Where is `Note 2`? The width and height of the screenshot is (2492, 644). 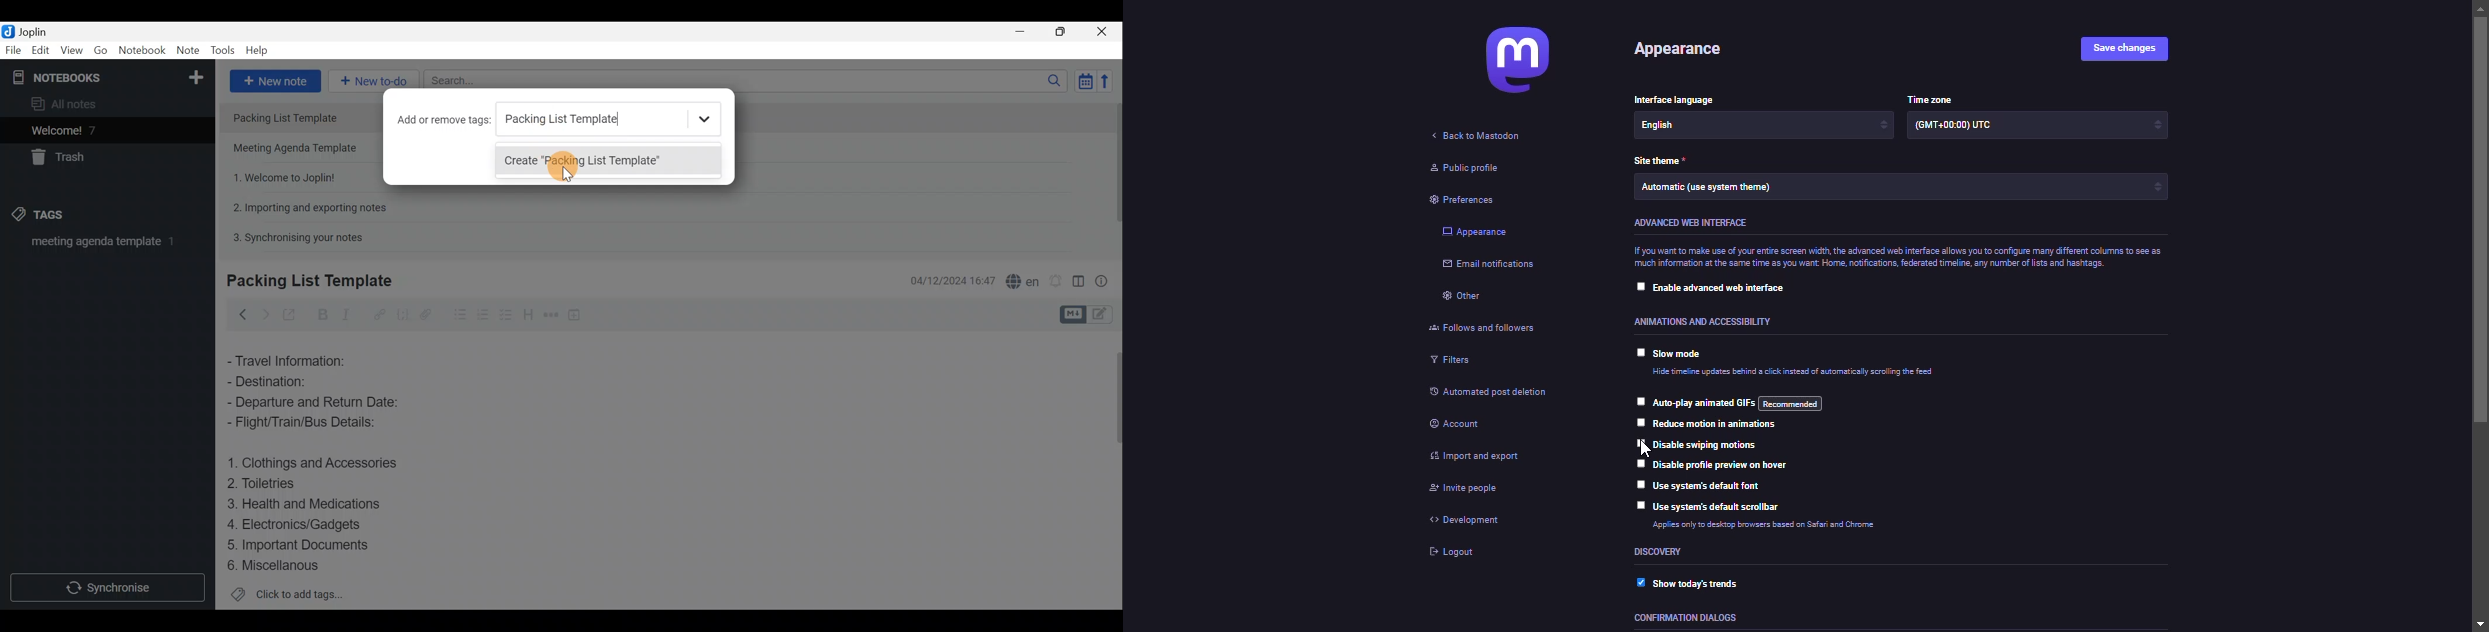
Note 2 is located at coordinates (299, 149).